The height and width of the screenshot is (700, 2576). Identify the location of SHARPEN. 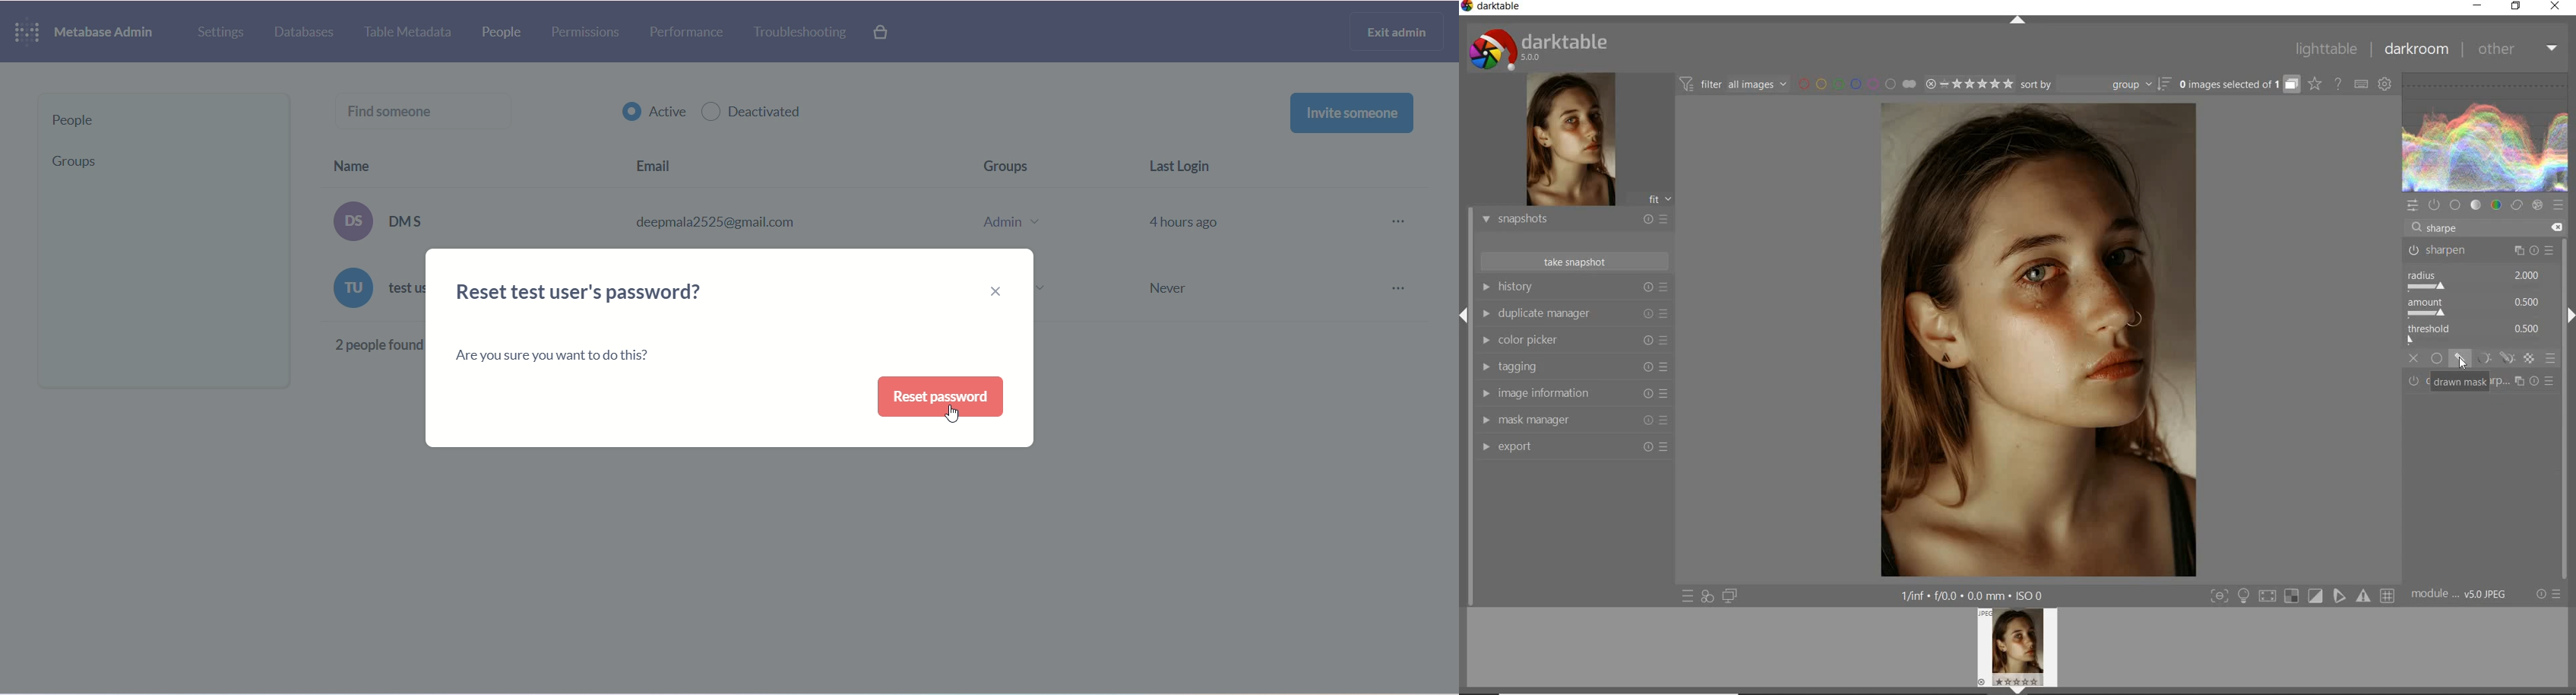
(2482, 252).